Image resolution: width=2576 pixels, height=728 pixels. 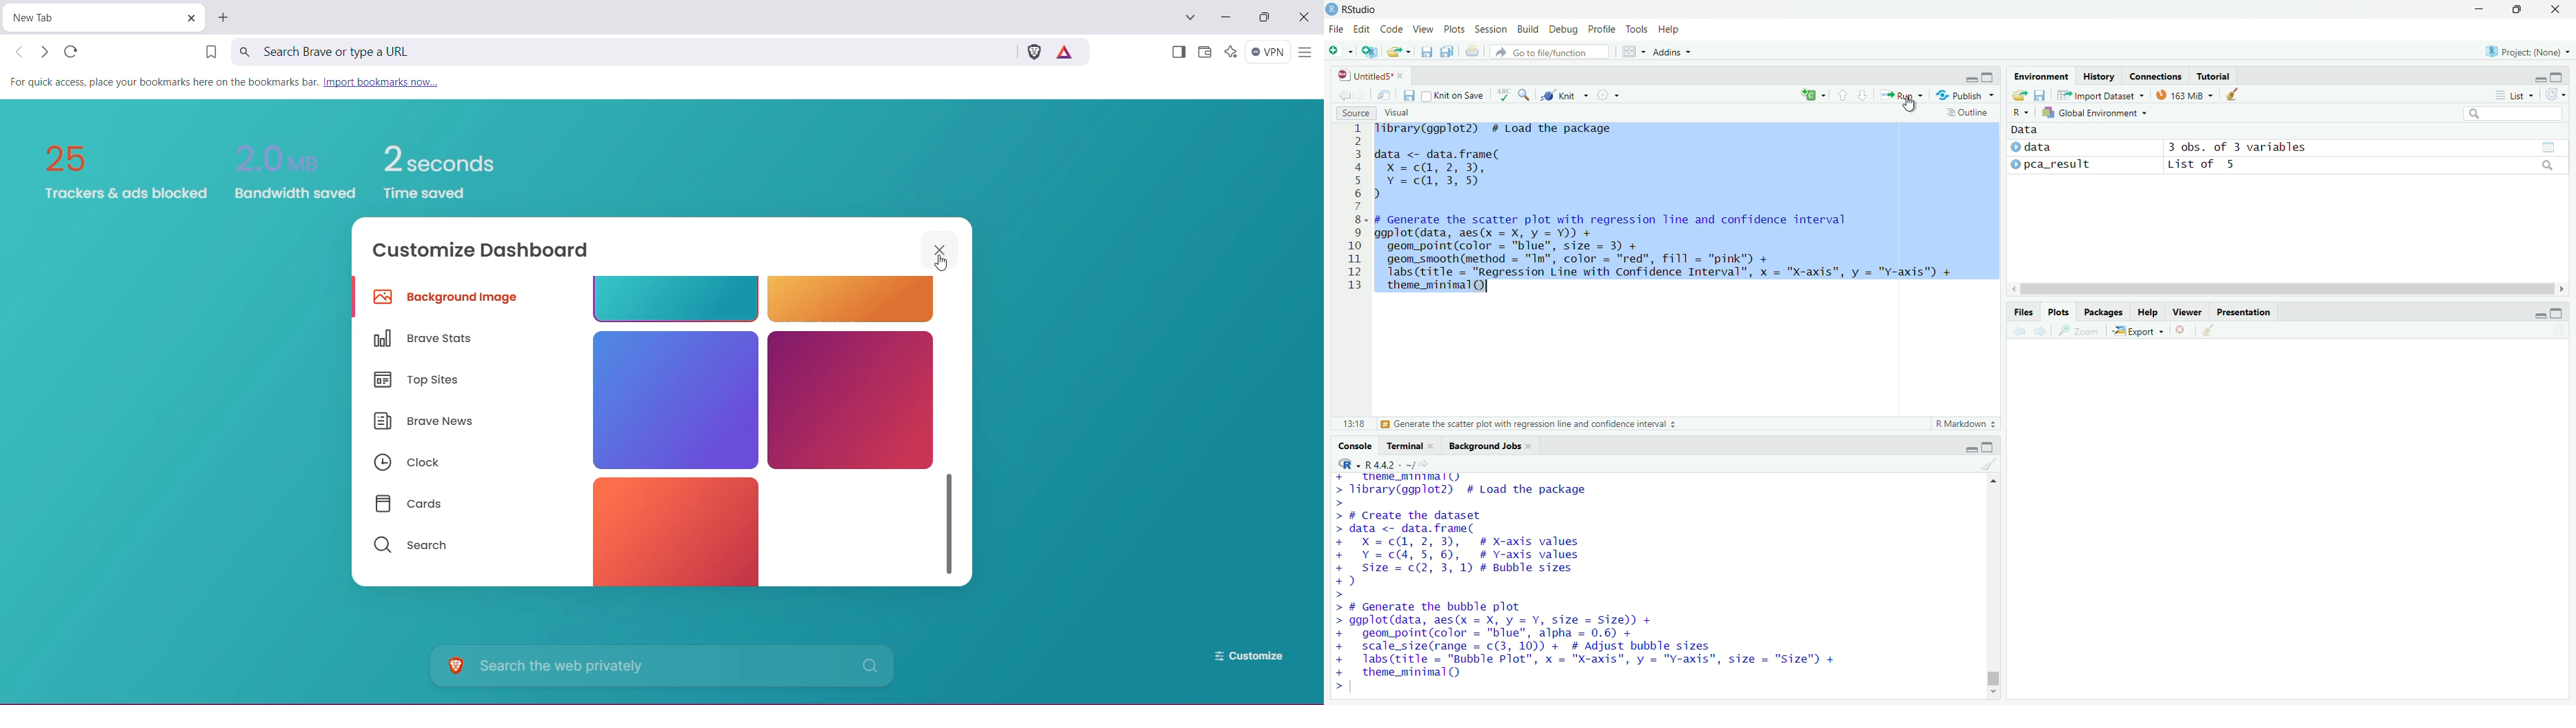 What do you see at coordinates (2557, 76) in the screenshot?
I see `expand` at bounding box center [2557, 76].